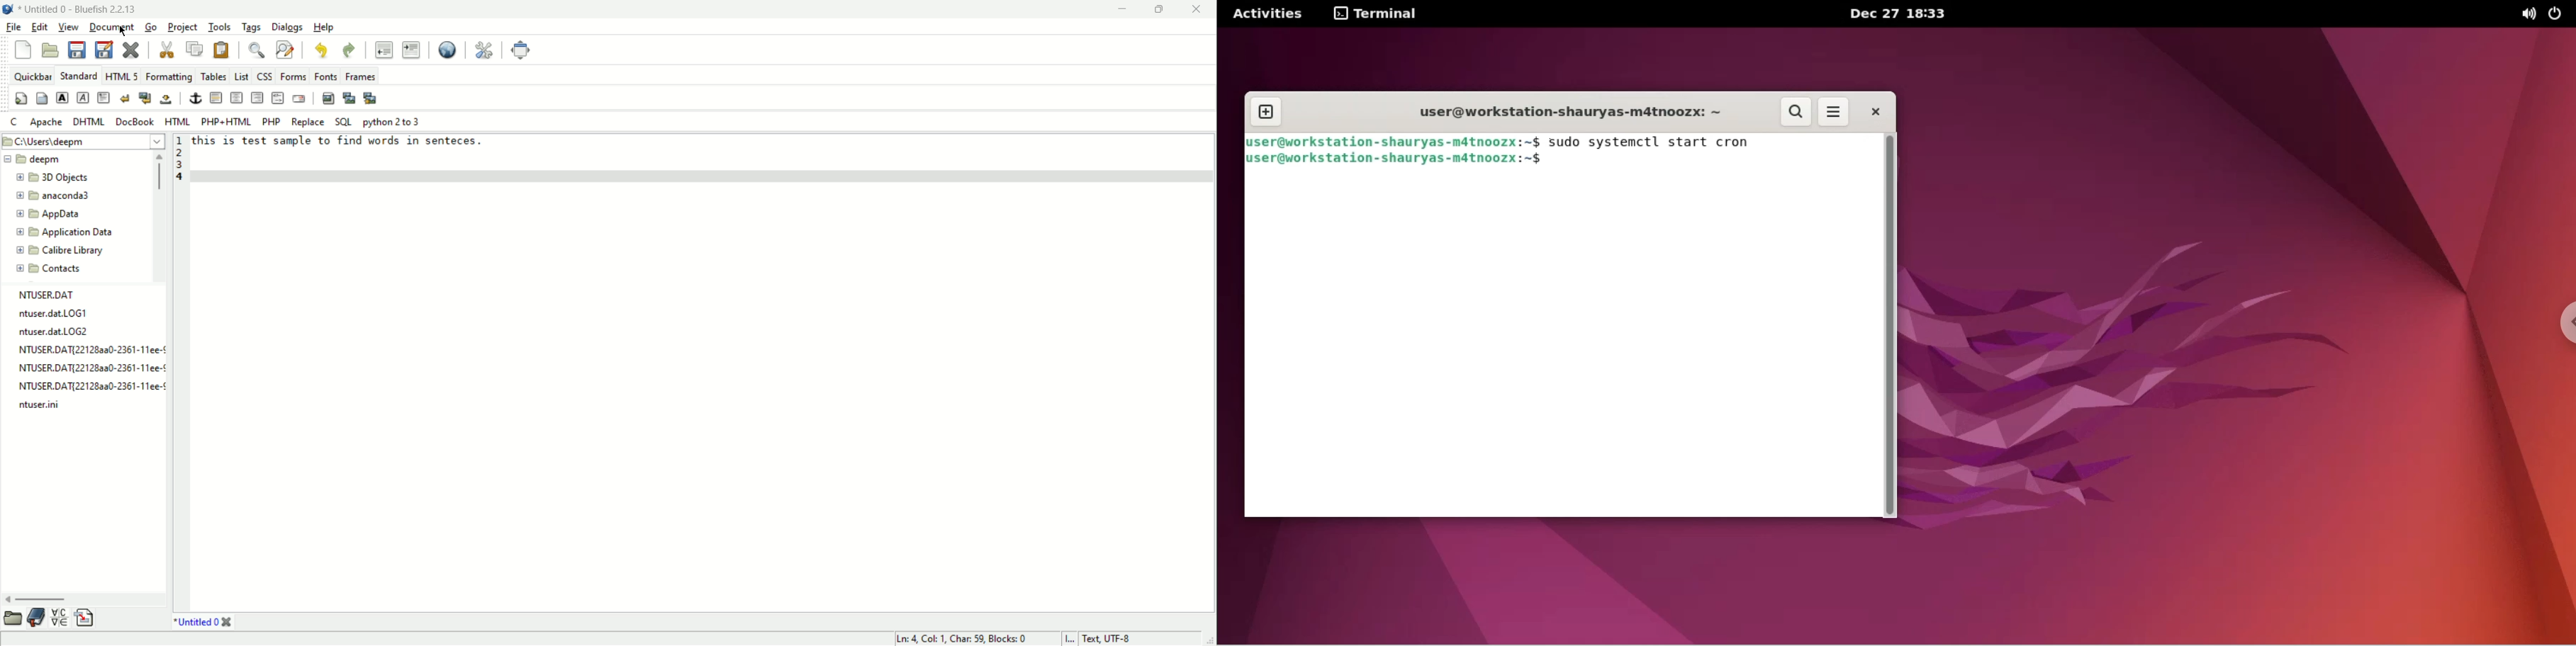 This screenshot has height=672, width=2576. I want to click on tables, so click(214, 76).